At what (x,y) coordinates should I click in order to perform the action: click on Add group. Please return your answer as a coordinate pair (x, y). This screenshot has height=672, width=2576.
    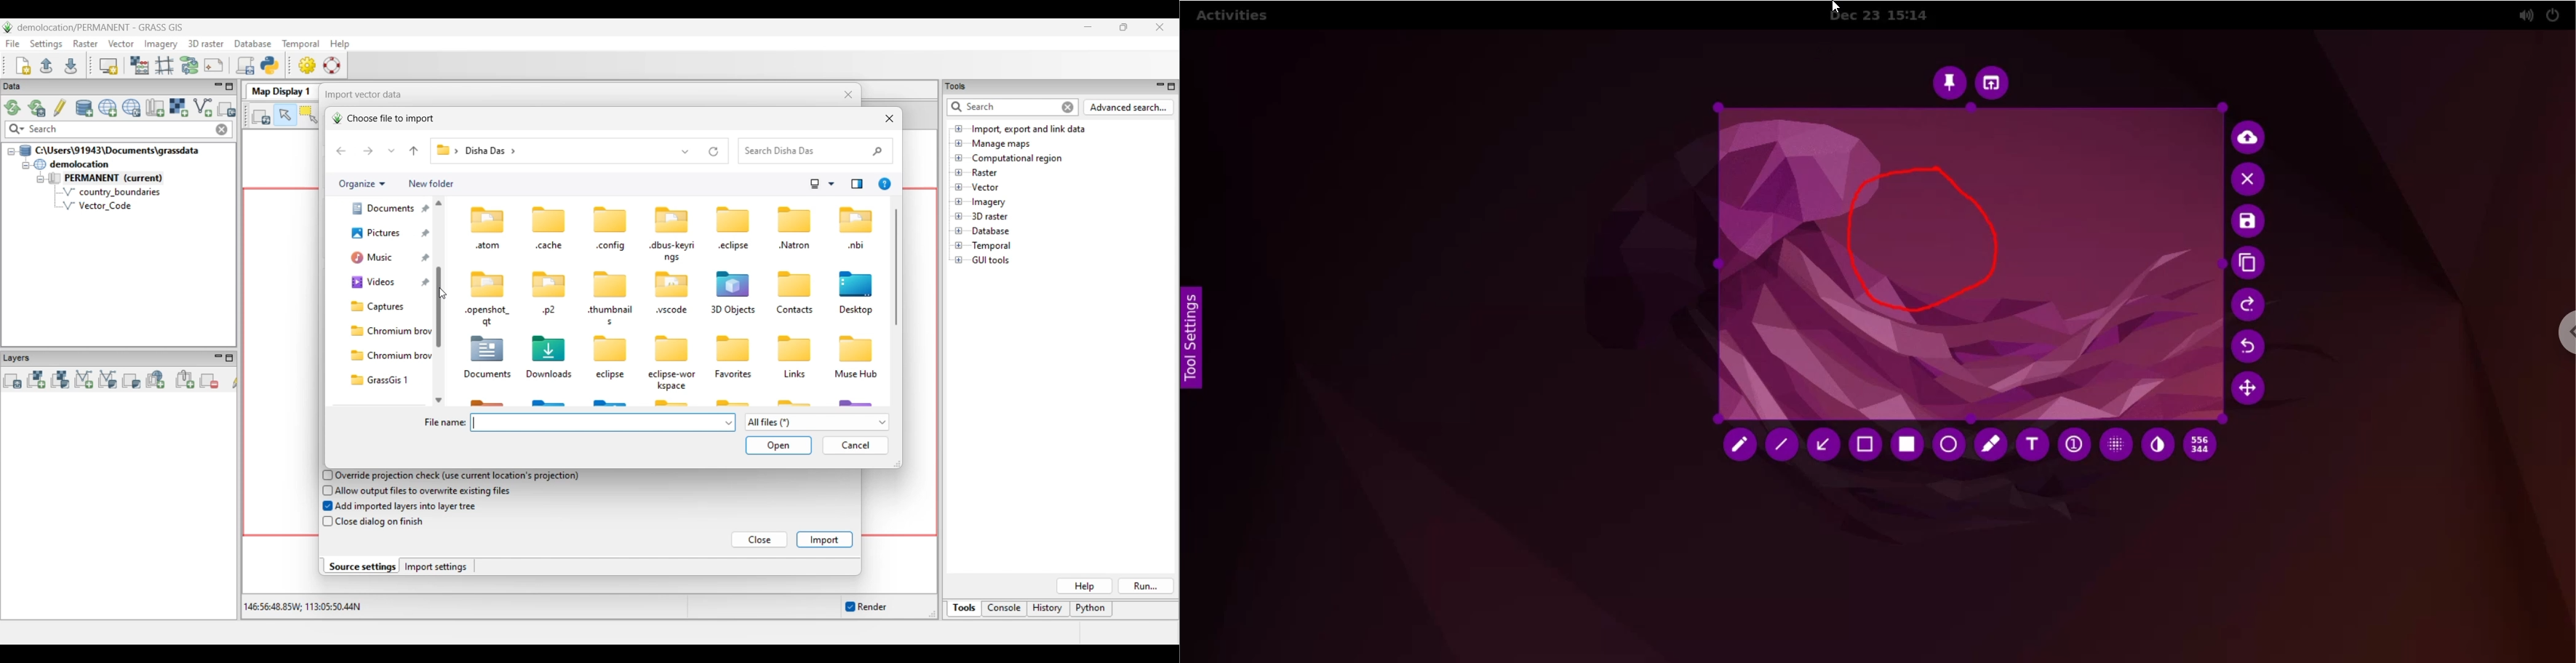
    Looking at the image, I should click on (185, 379).